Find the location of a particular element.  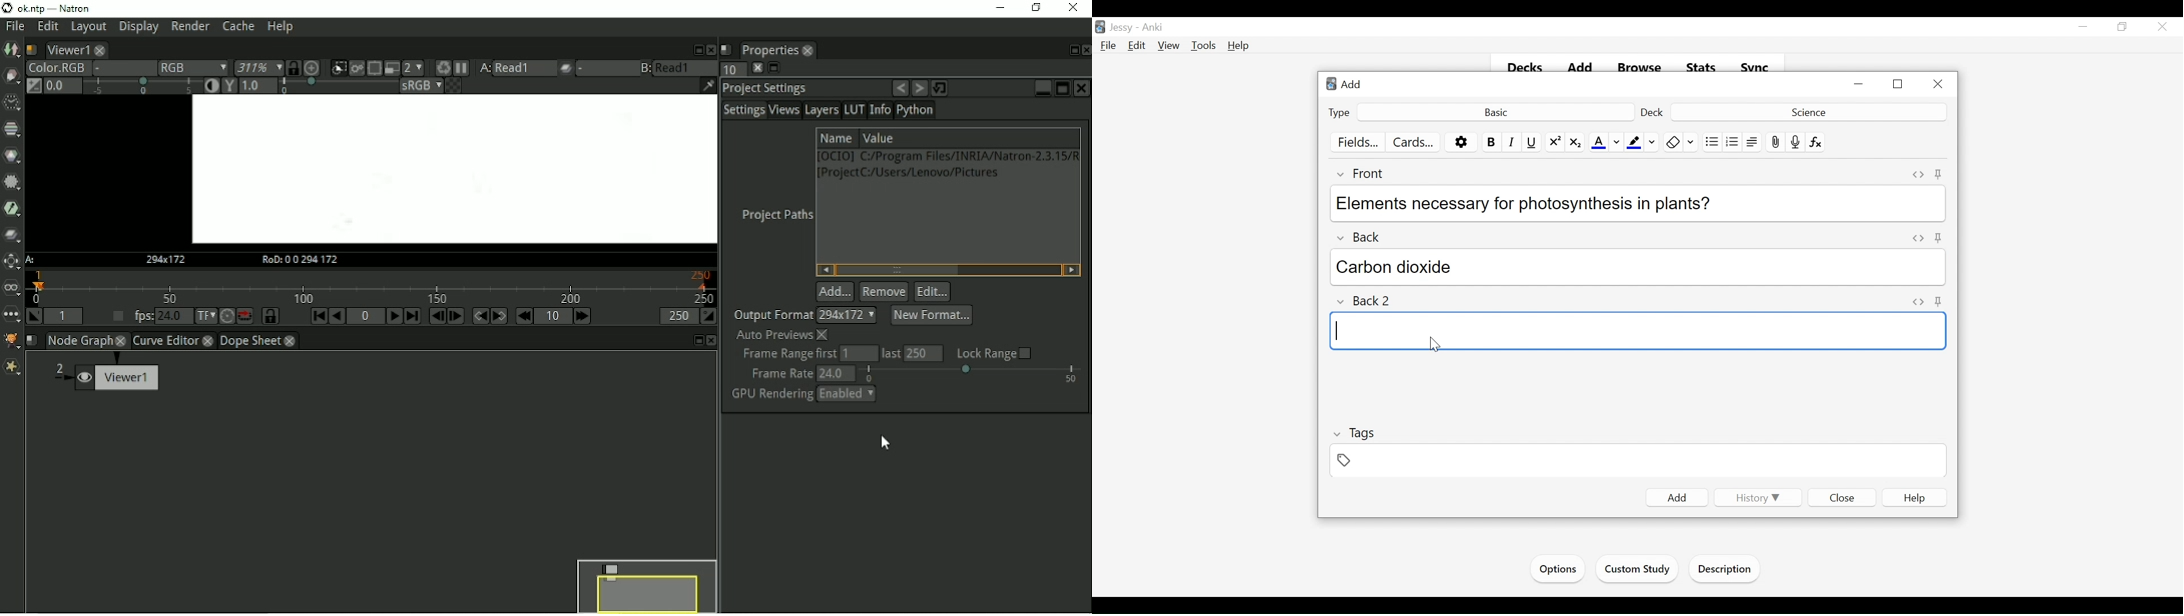

Decks is located at coordinates (1526, 68).